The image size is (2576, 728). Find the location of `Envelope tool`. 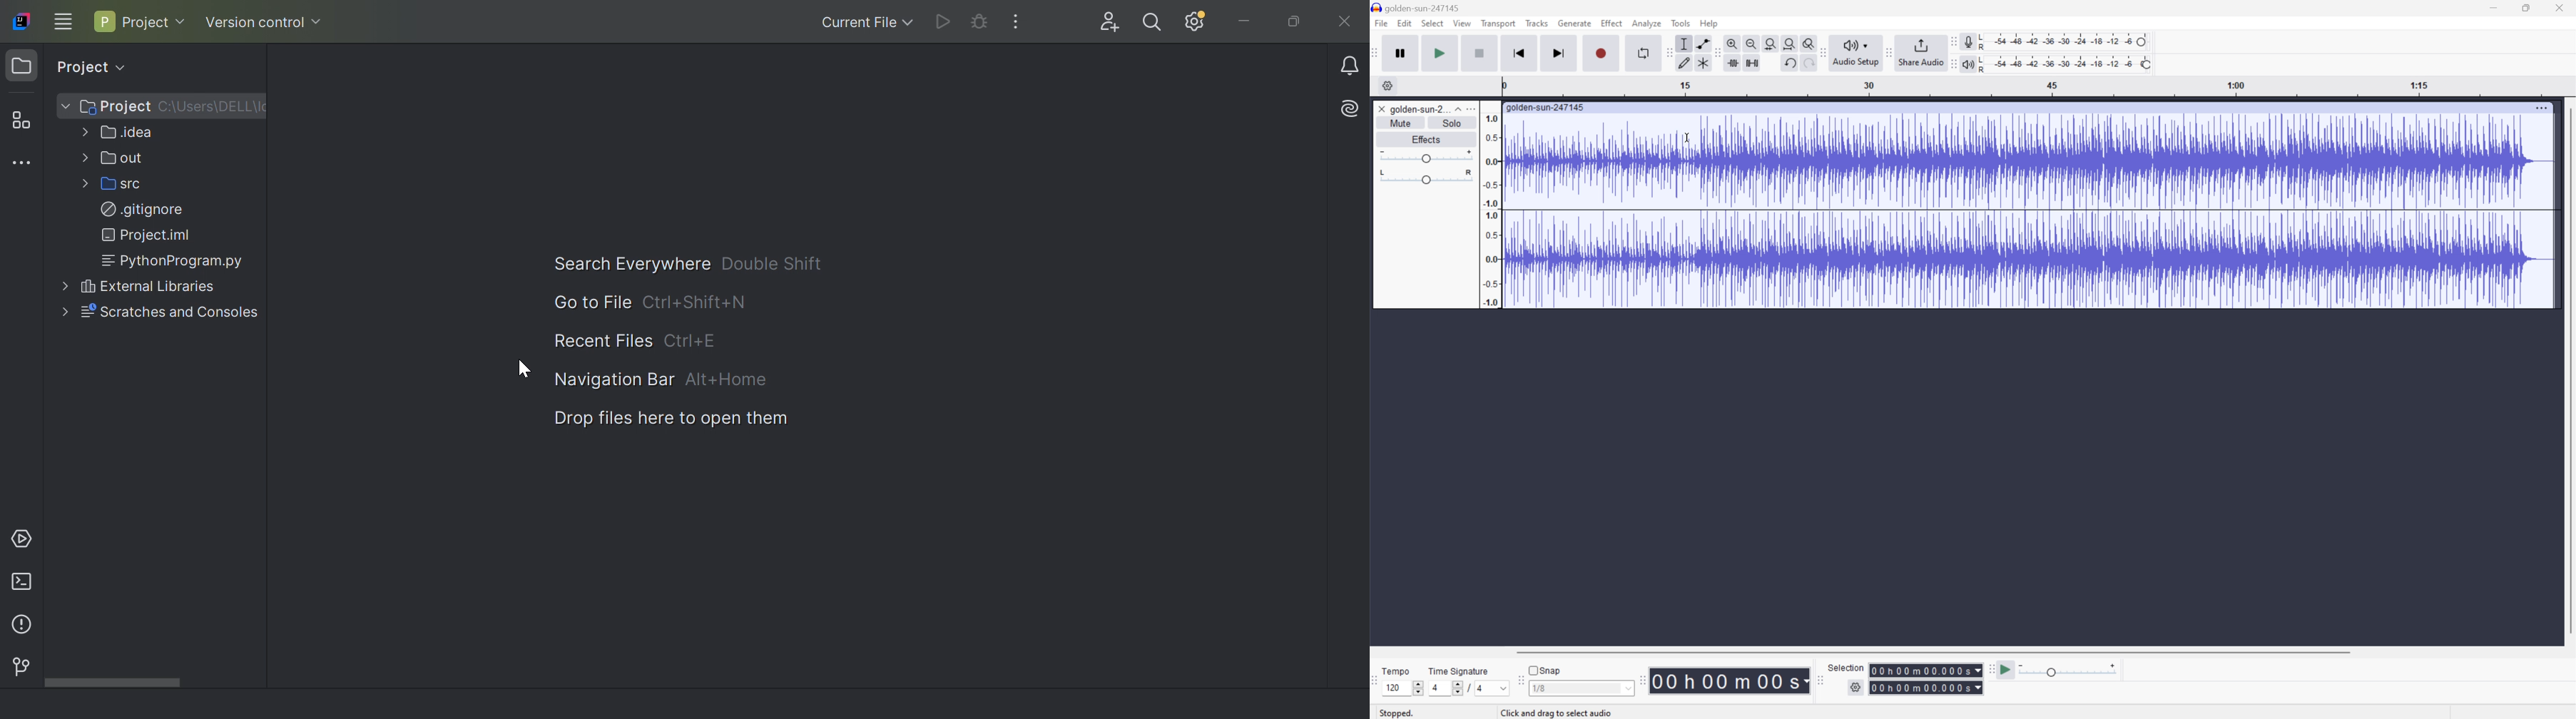

Envelope tool is located at coordinates (1701, 42).